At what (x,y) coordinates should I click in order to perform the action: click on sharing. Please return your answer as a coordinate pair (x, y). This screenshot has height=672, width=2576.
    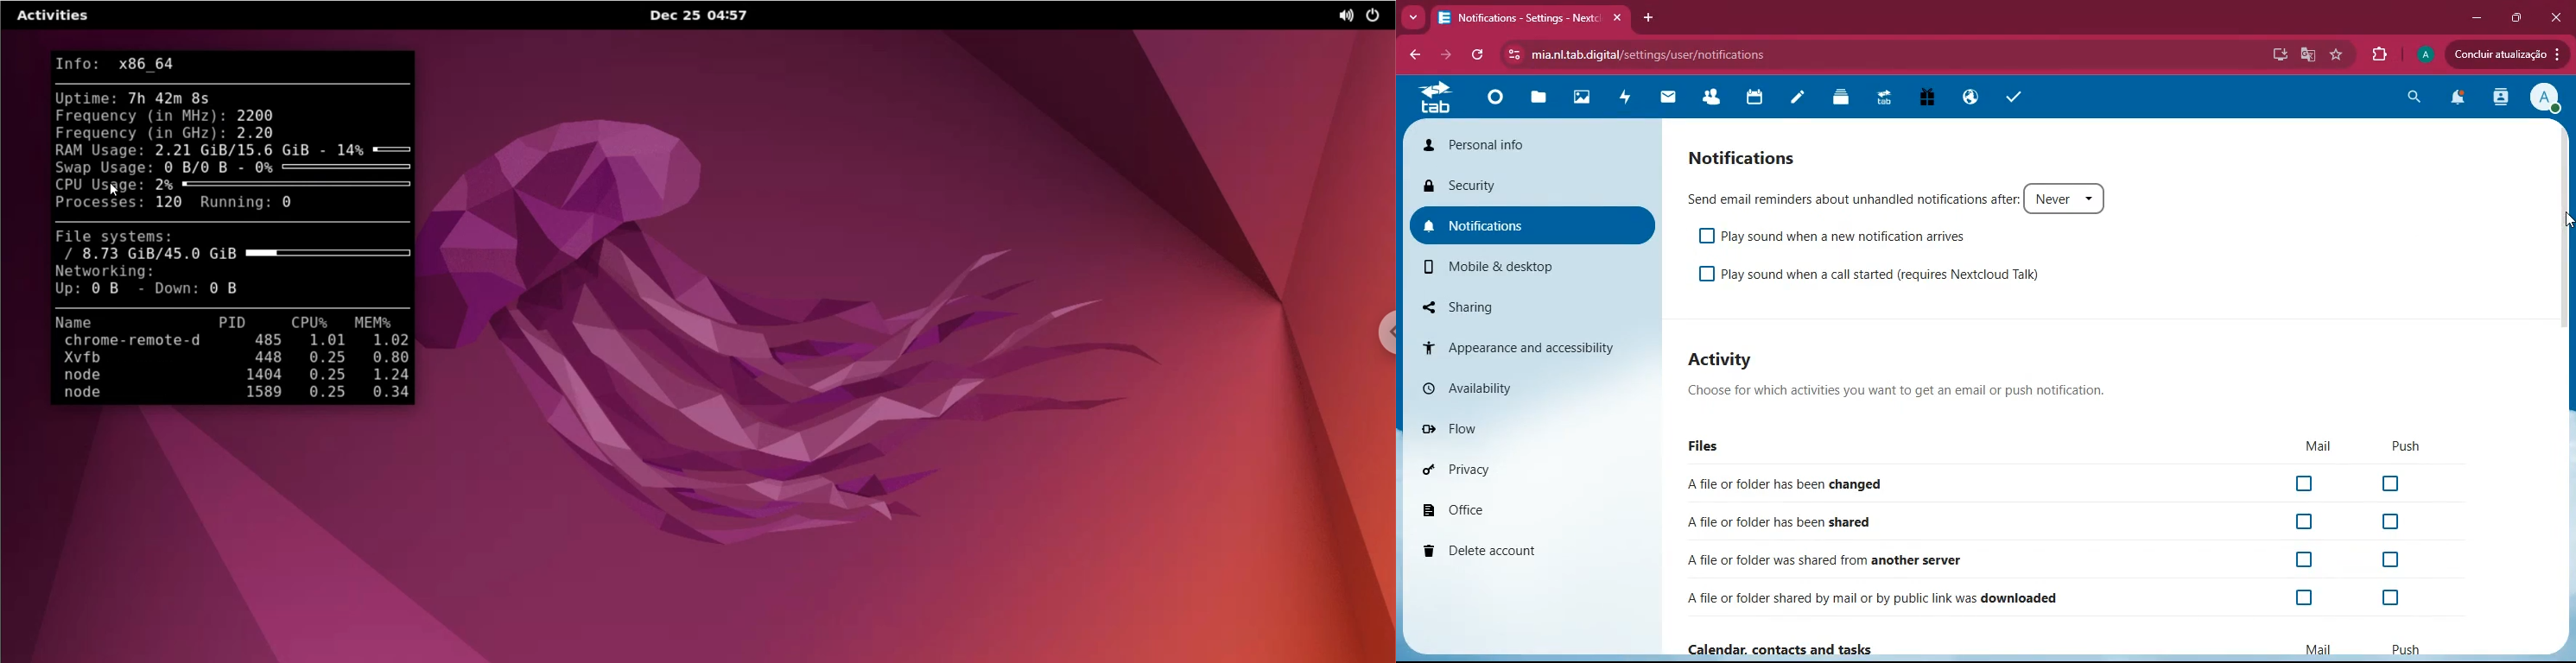
    Looking at the image, I should click on (1499, 305).